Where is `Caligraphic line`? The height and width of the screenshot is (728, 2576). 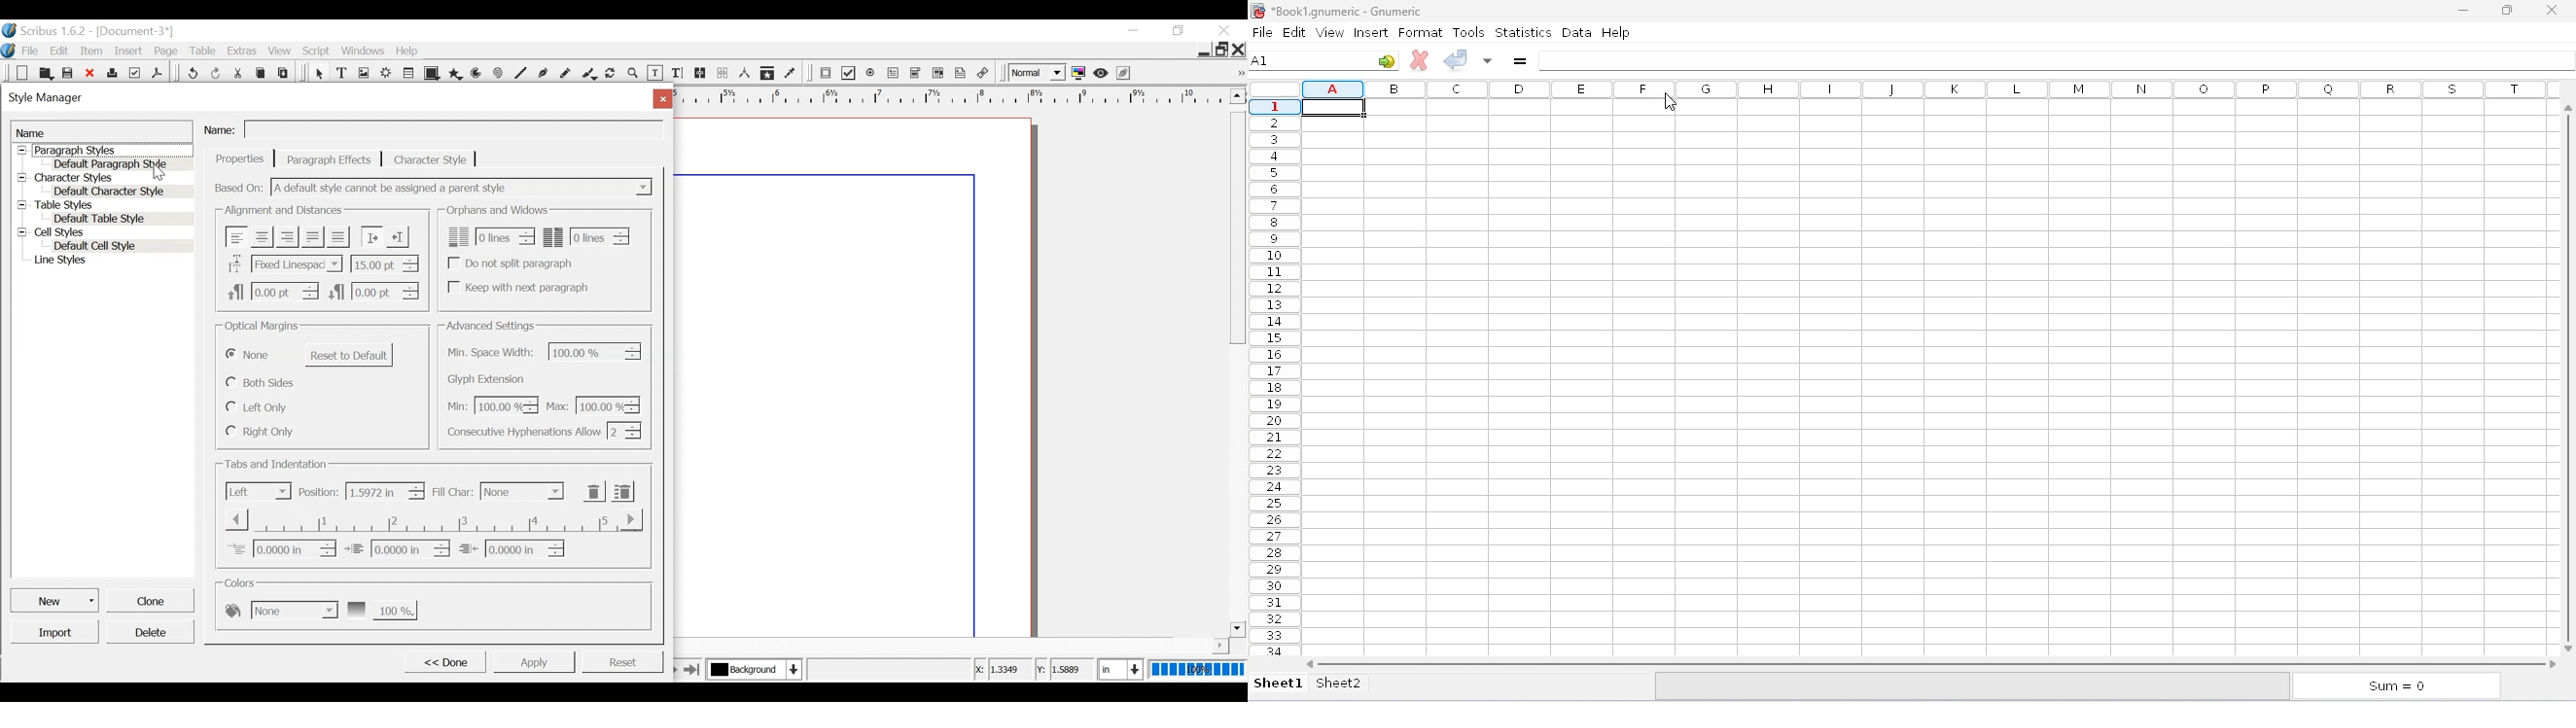
Caligraphic line is located at coordinates (590, 75).